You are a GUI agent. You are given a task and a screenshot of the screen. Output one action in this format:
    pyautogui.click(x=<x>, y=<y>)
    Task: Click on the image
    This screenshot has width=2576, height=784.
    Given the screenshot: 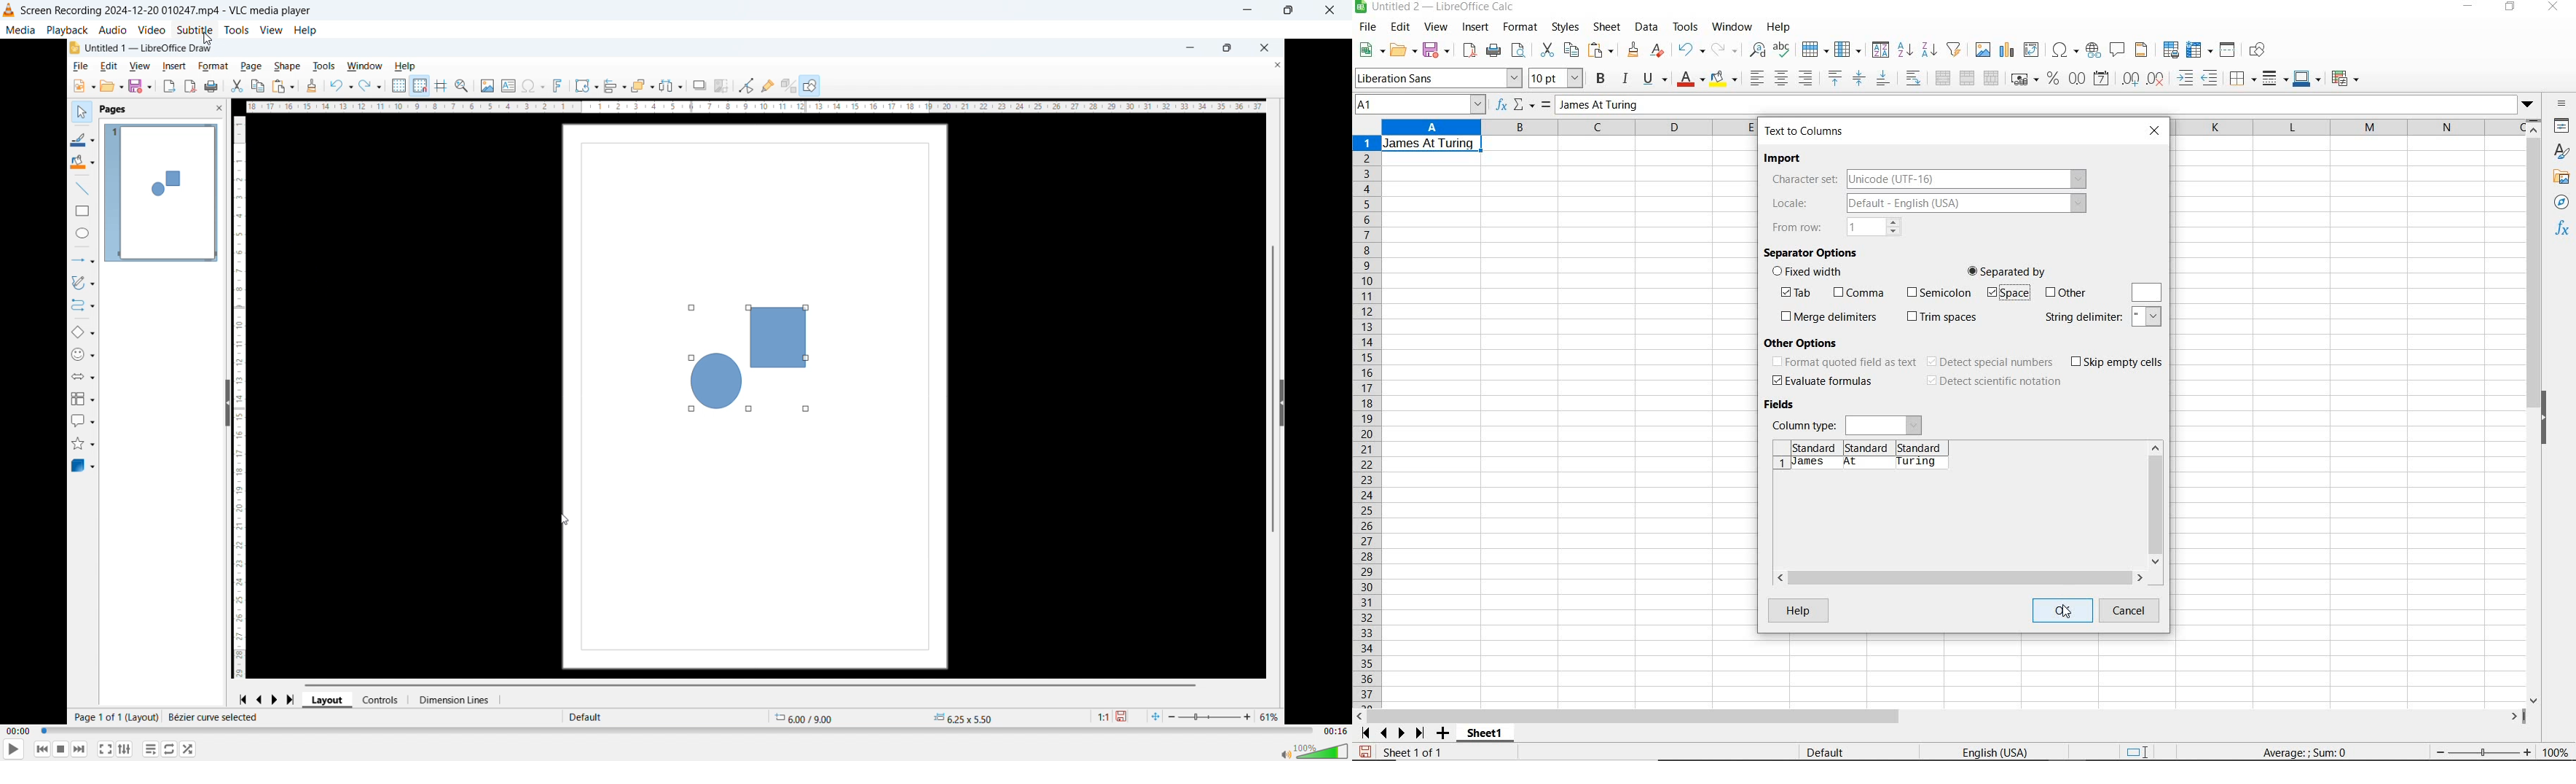 What is the action you would take?
    pyautogui.click(x=486, y=86)
    